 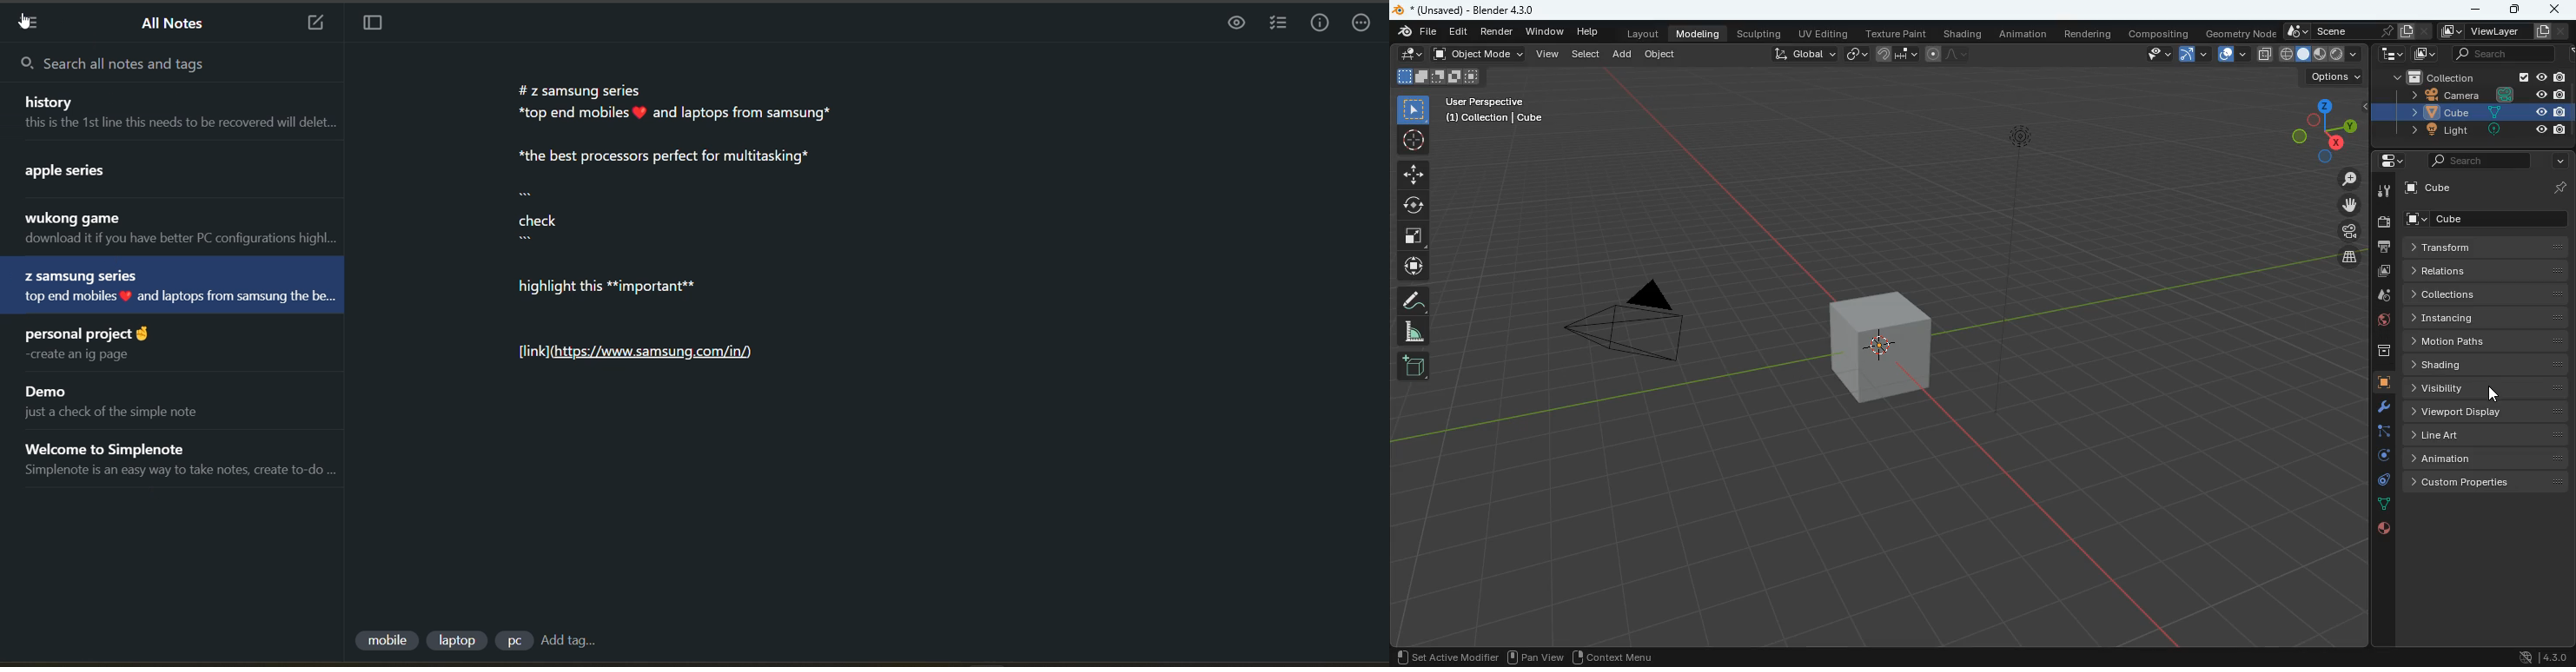 I want to click on cube, so click(x=2428, y=190).